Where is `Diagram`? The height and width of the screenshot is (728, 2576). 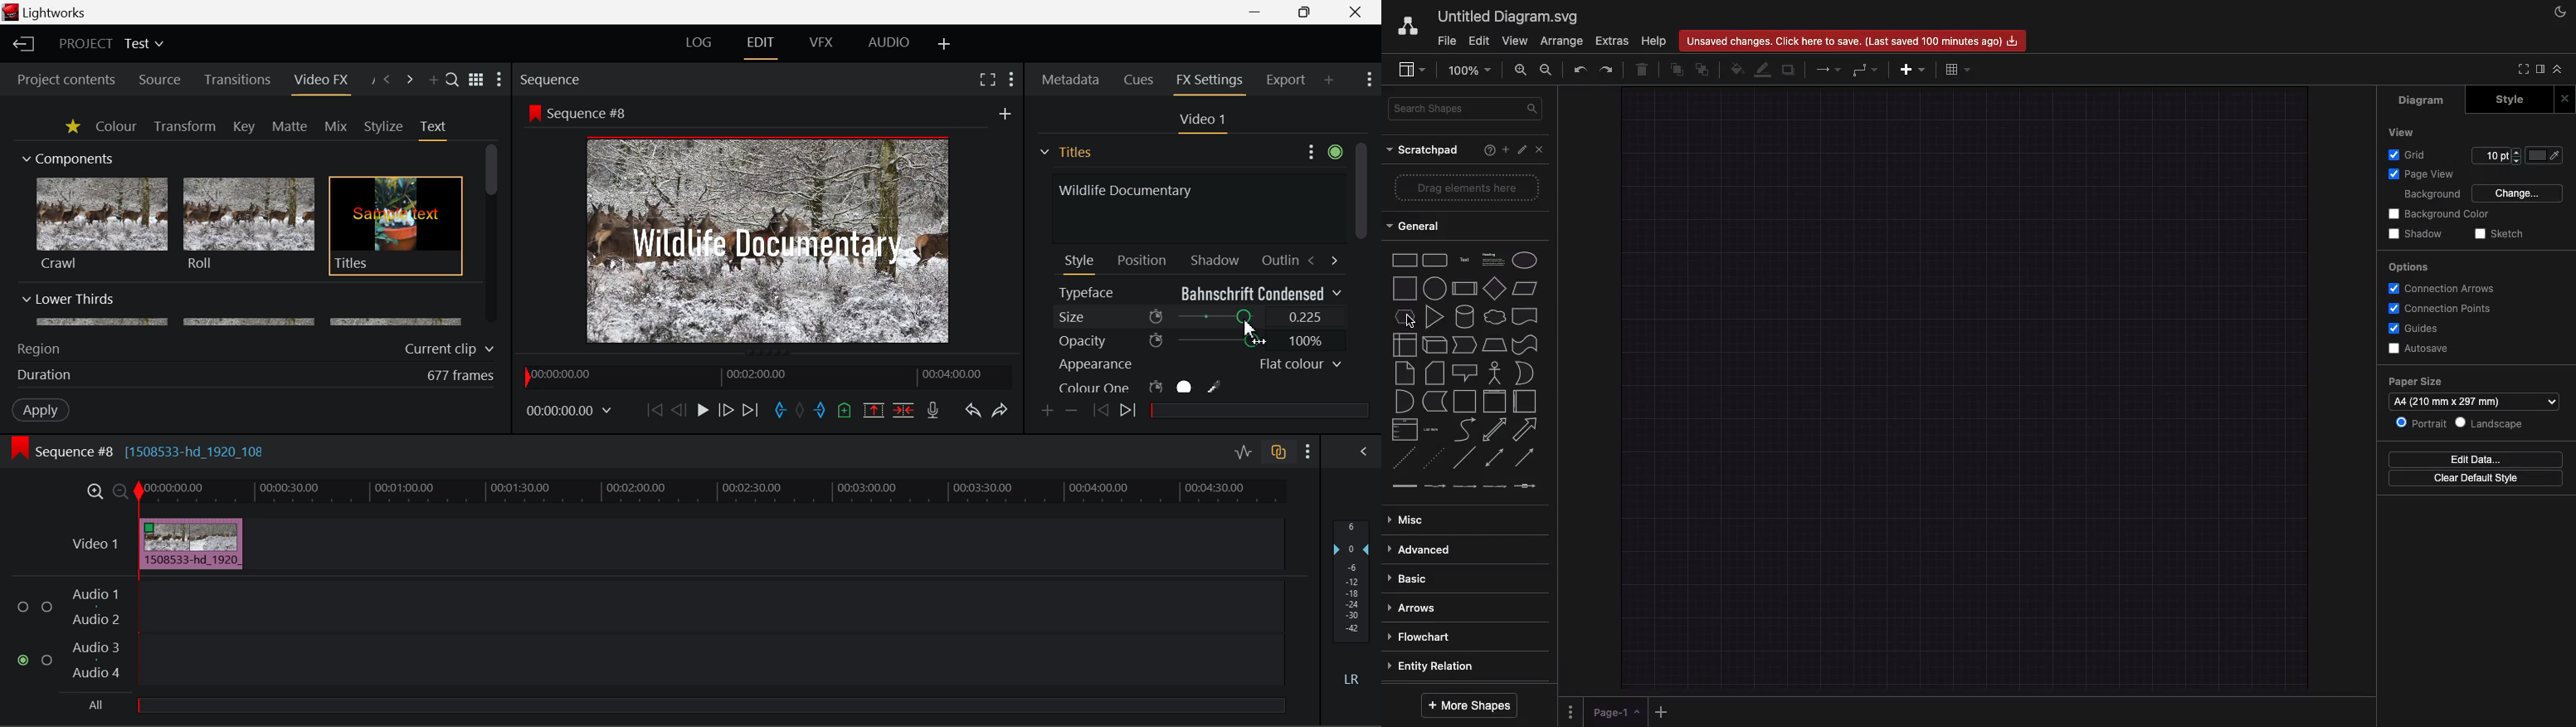
Diagram is located at coordinates (2421, 100).